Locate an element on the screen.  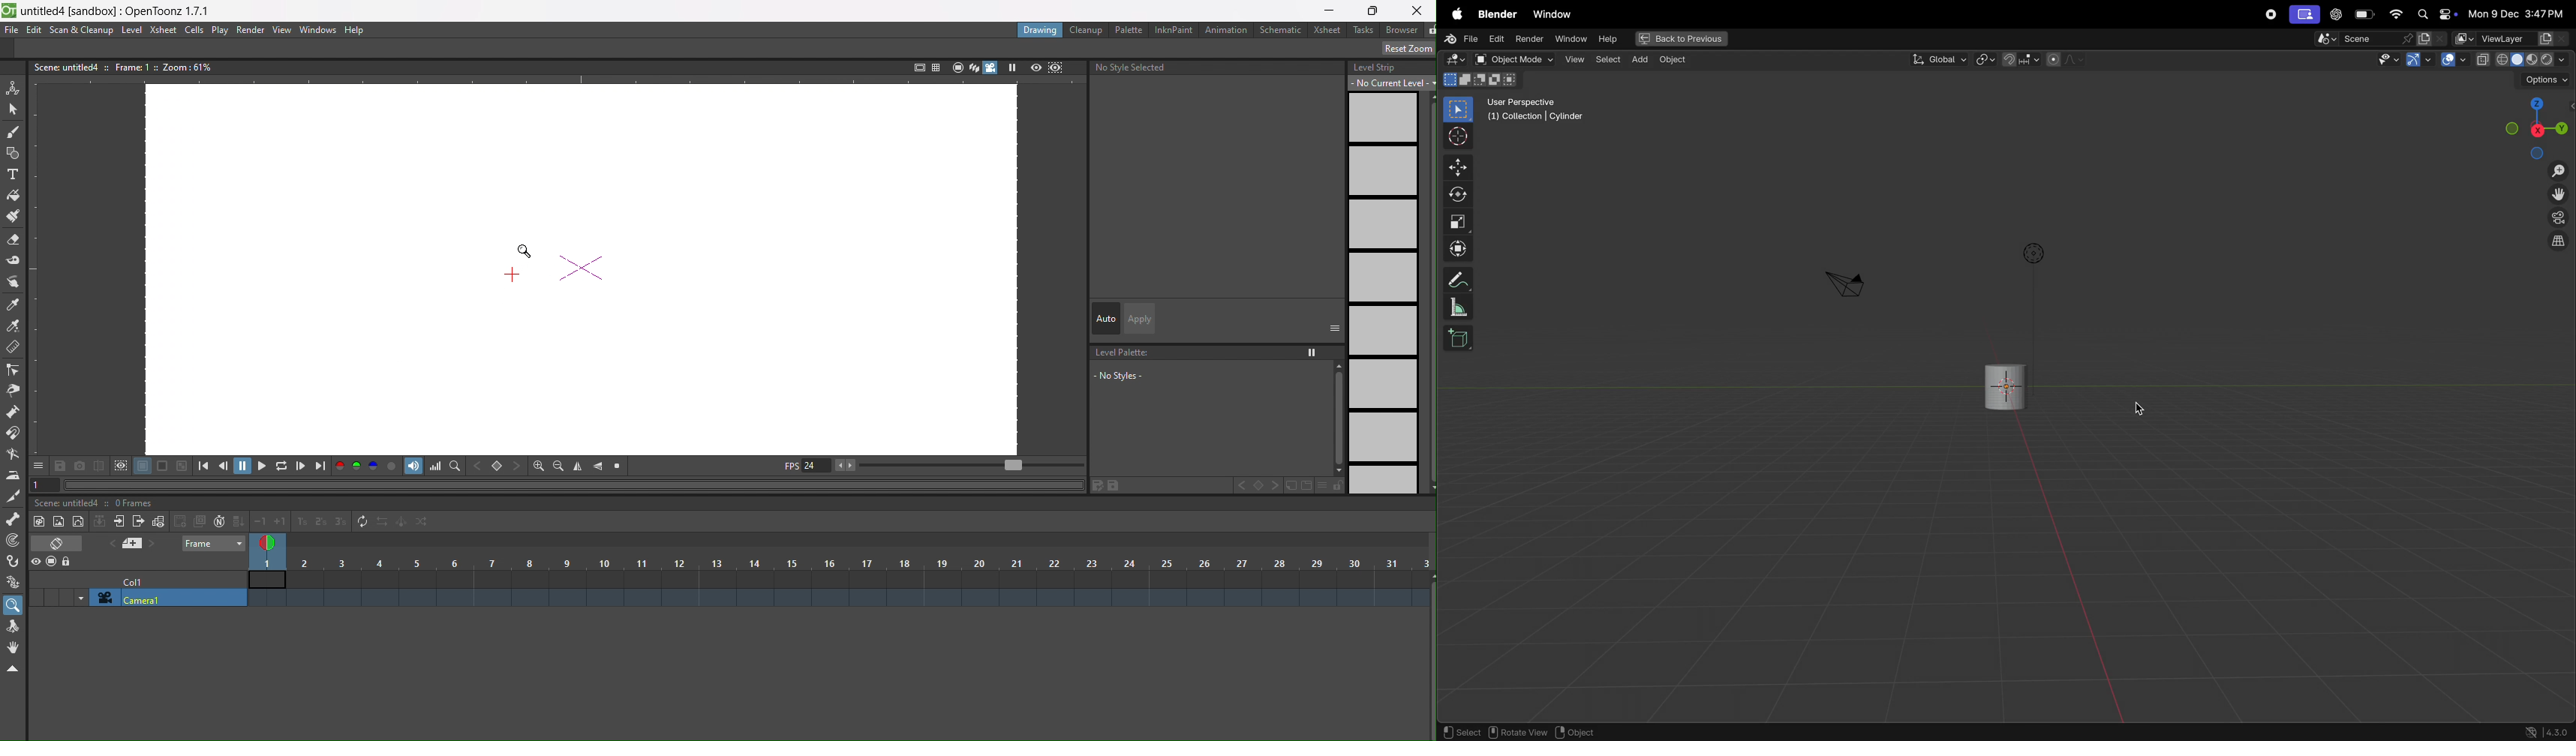
zoom out is located at coordinates (558, 465).